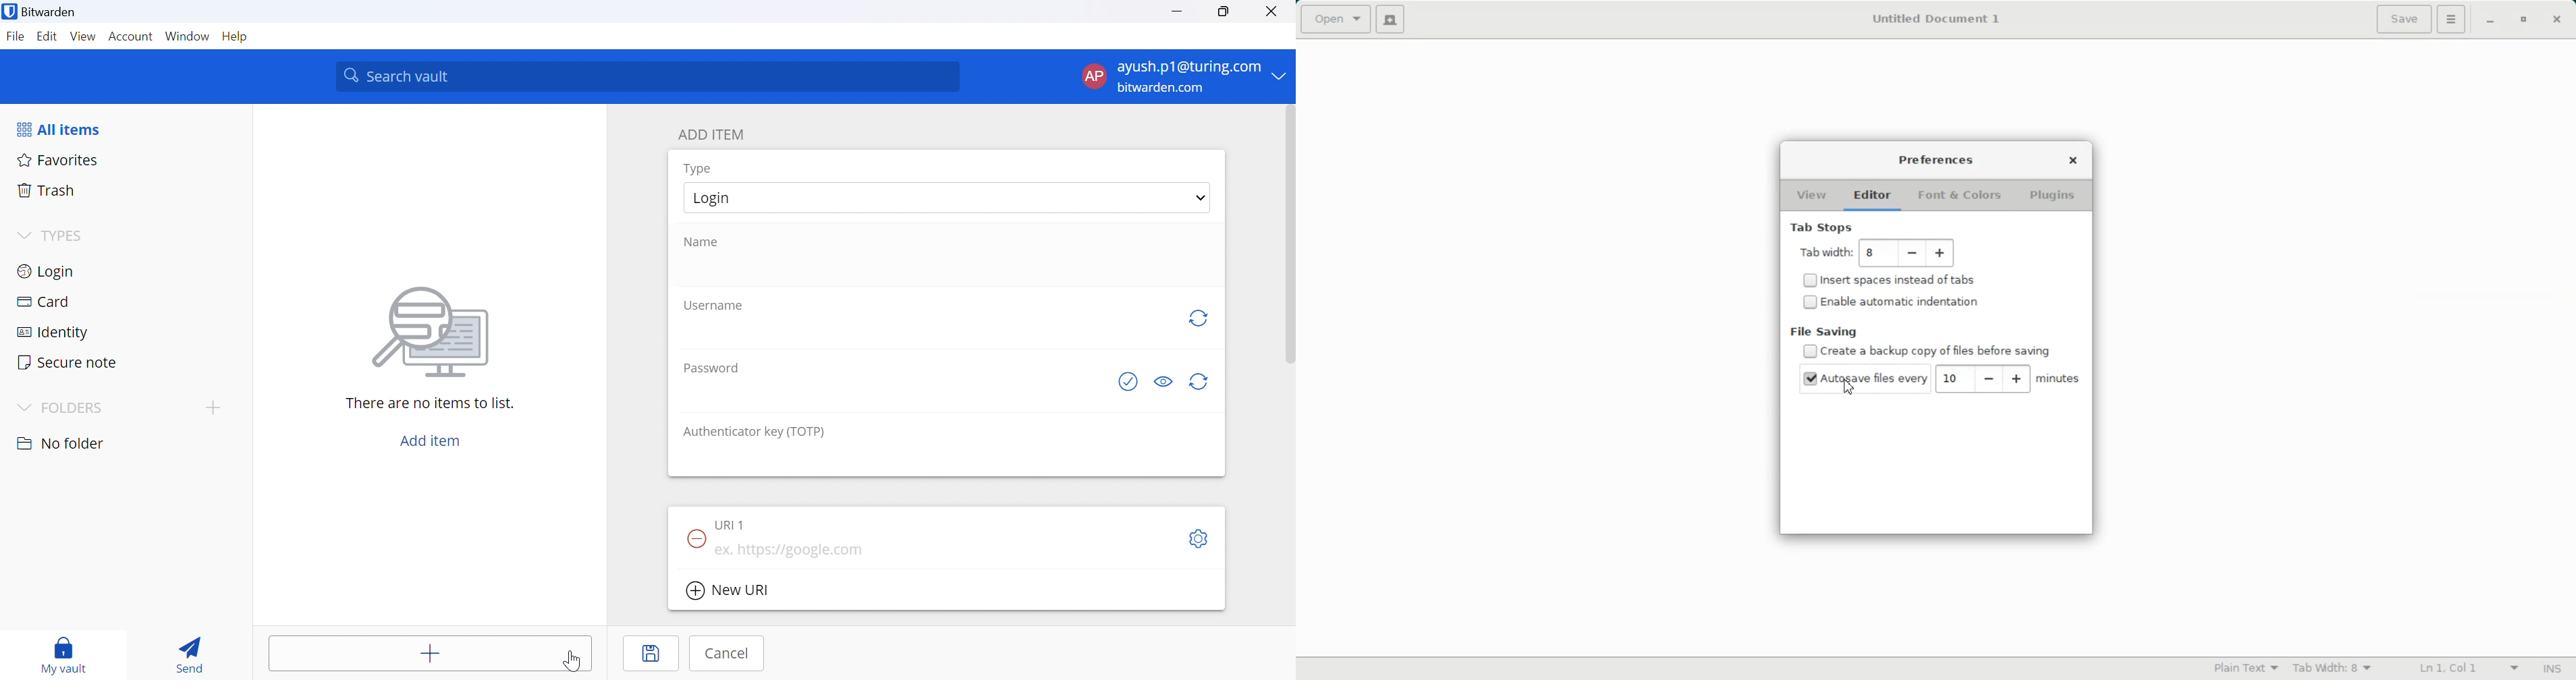 This screenshot has height=700, width=2576. What do you see at coordinates (1093, 76) in the screenshot?
I see `AP` at bounding box center [1093, 76].